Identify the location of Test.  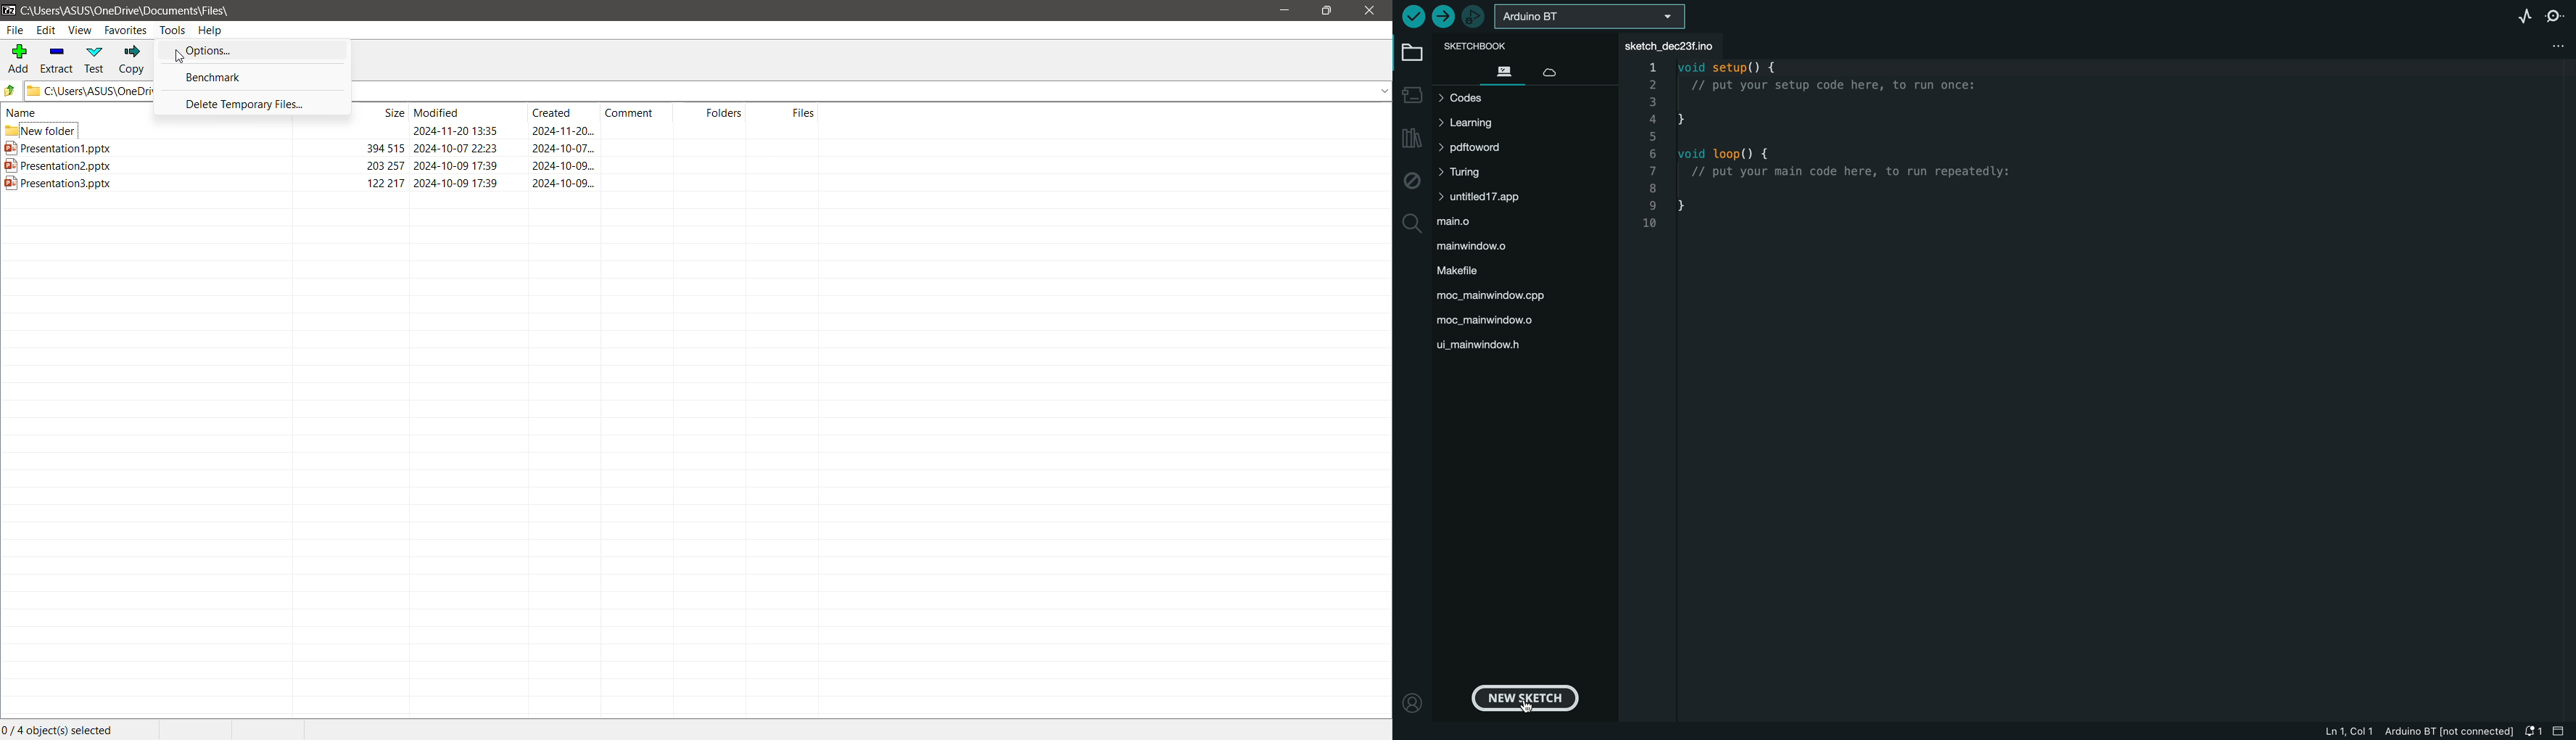
(96, 60).